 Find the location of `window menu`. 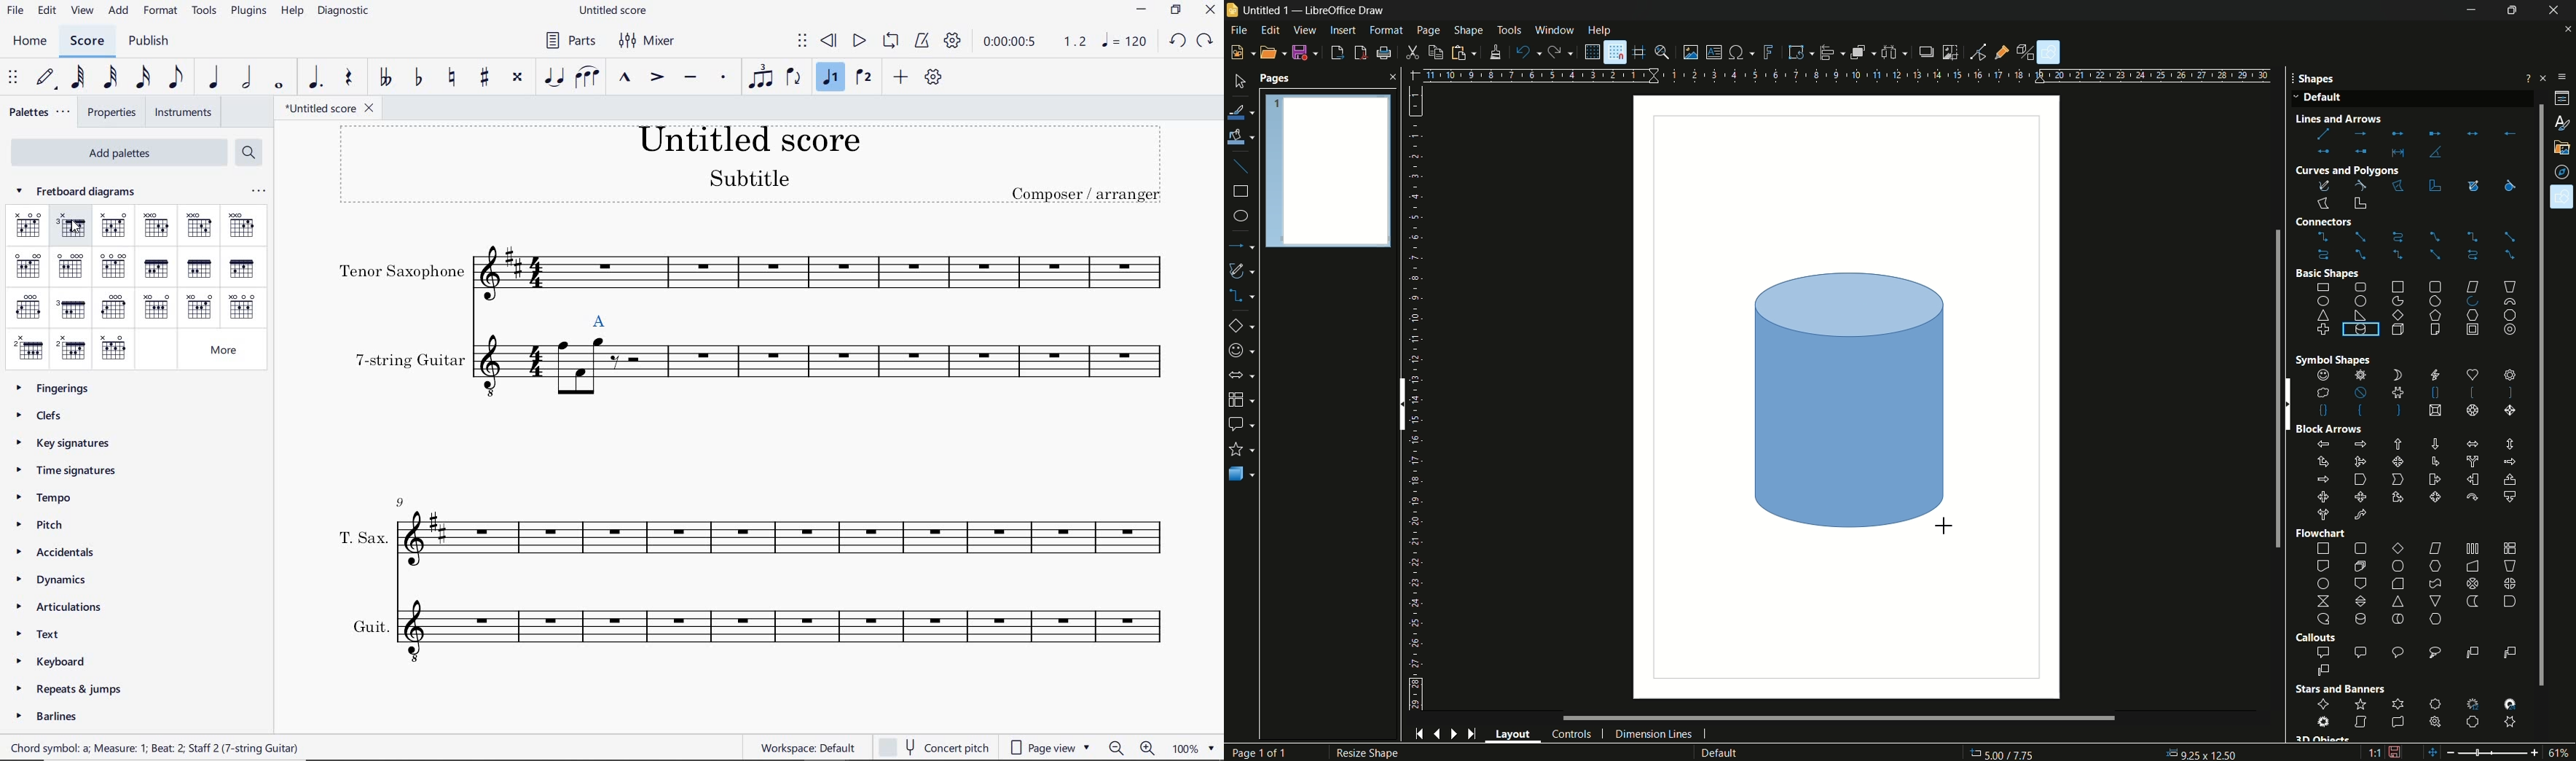

window menu is located at coordinates (1553, 30).